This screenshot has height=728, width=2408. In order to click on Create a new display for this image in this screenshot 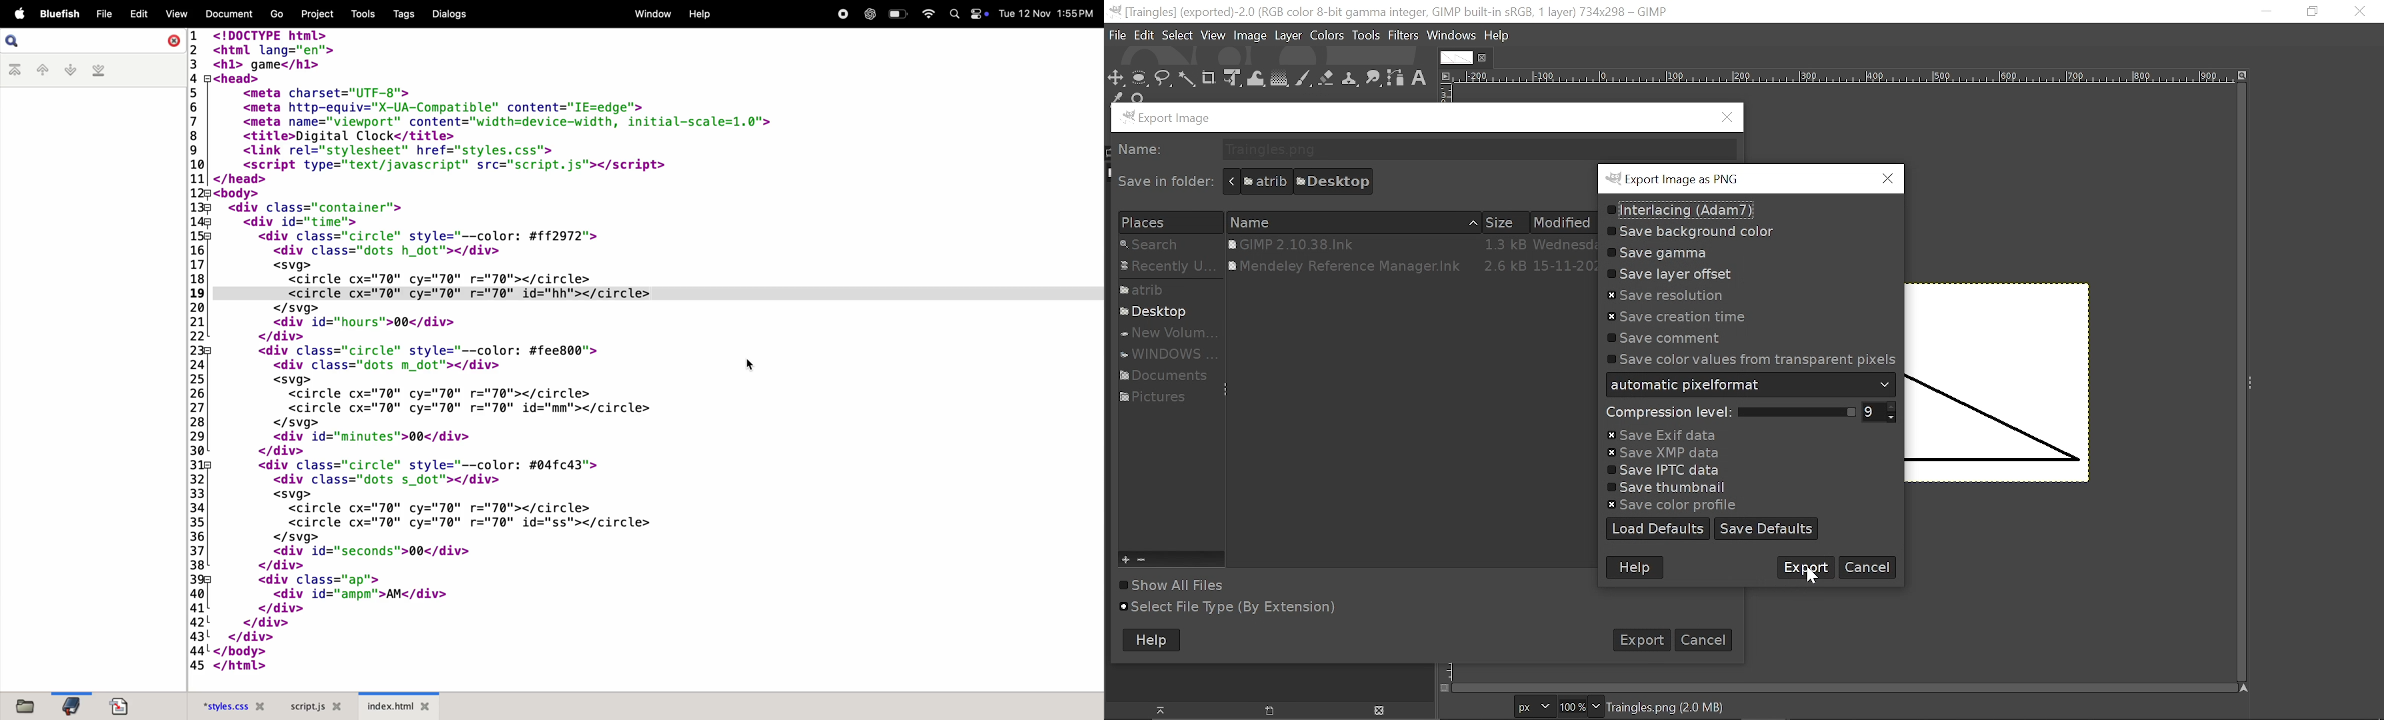, I will do `click(1265, 711)`.